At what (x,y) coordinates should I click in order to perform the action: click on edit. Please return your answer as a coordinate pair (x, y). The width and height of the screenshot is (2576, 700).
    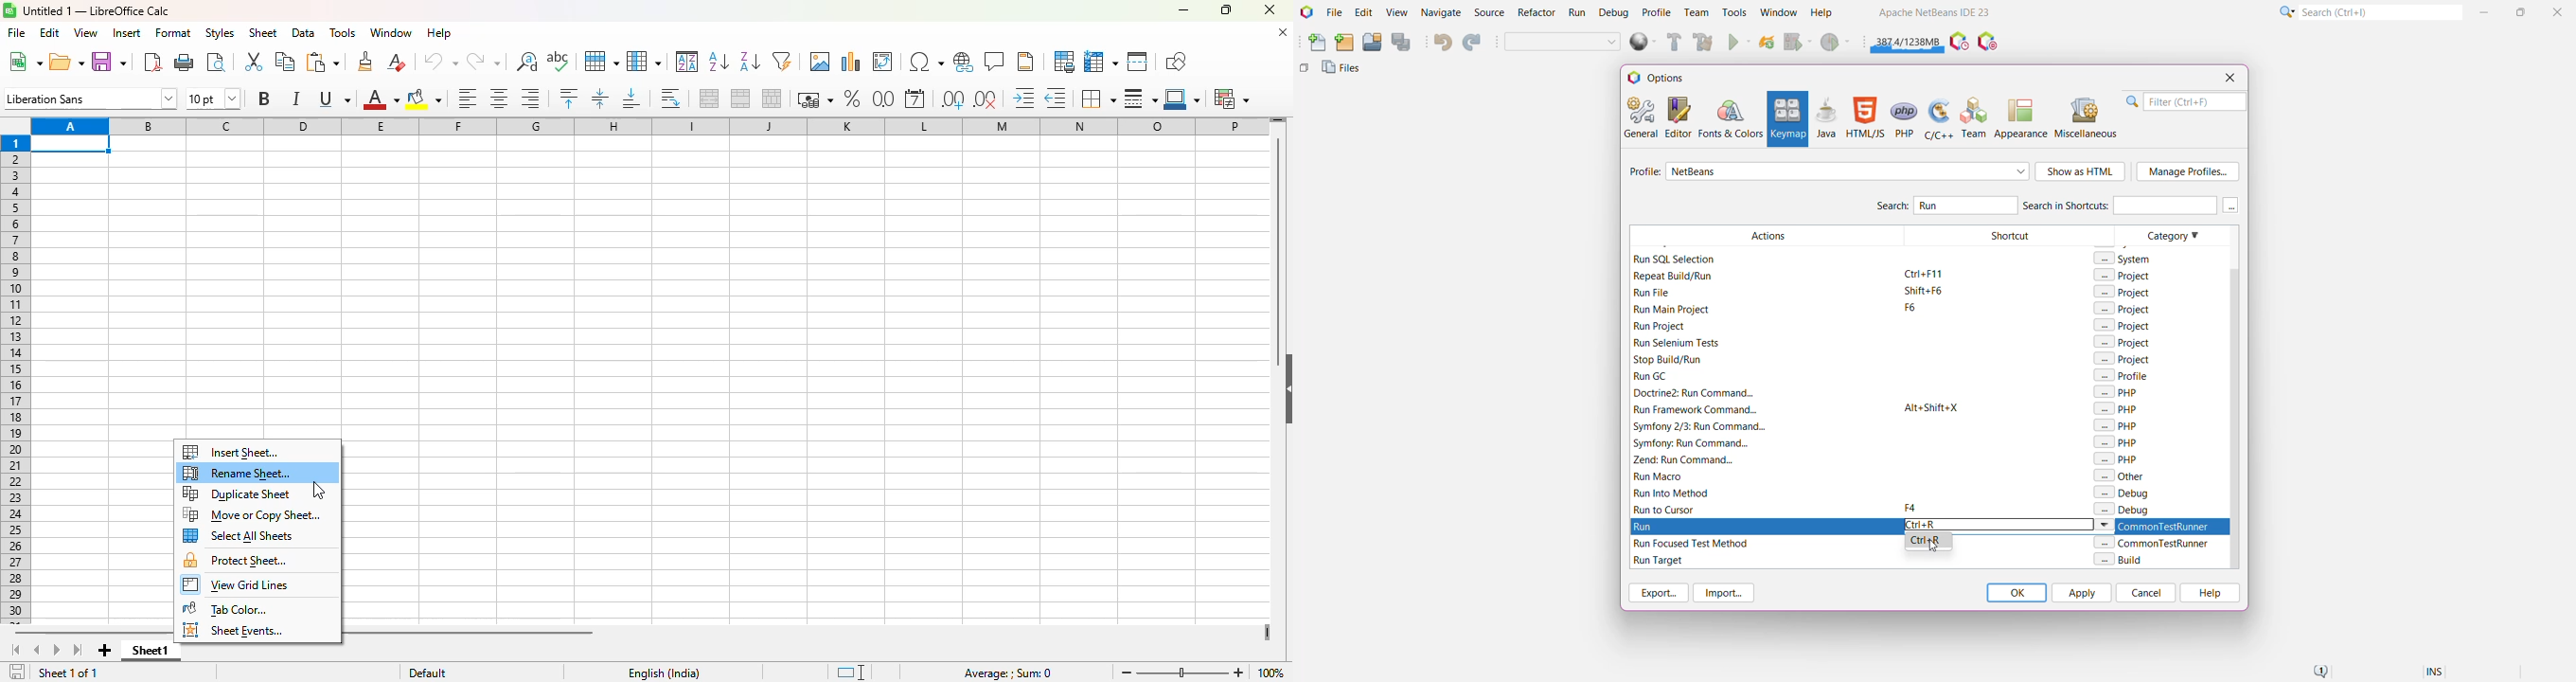
    Looking at the image, I should click on (50, 32).